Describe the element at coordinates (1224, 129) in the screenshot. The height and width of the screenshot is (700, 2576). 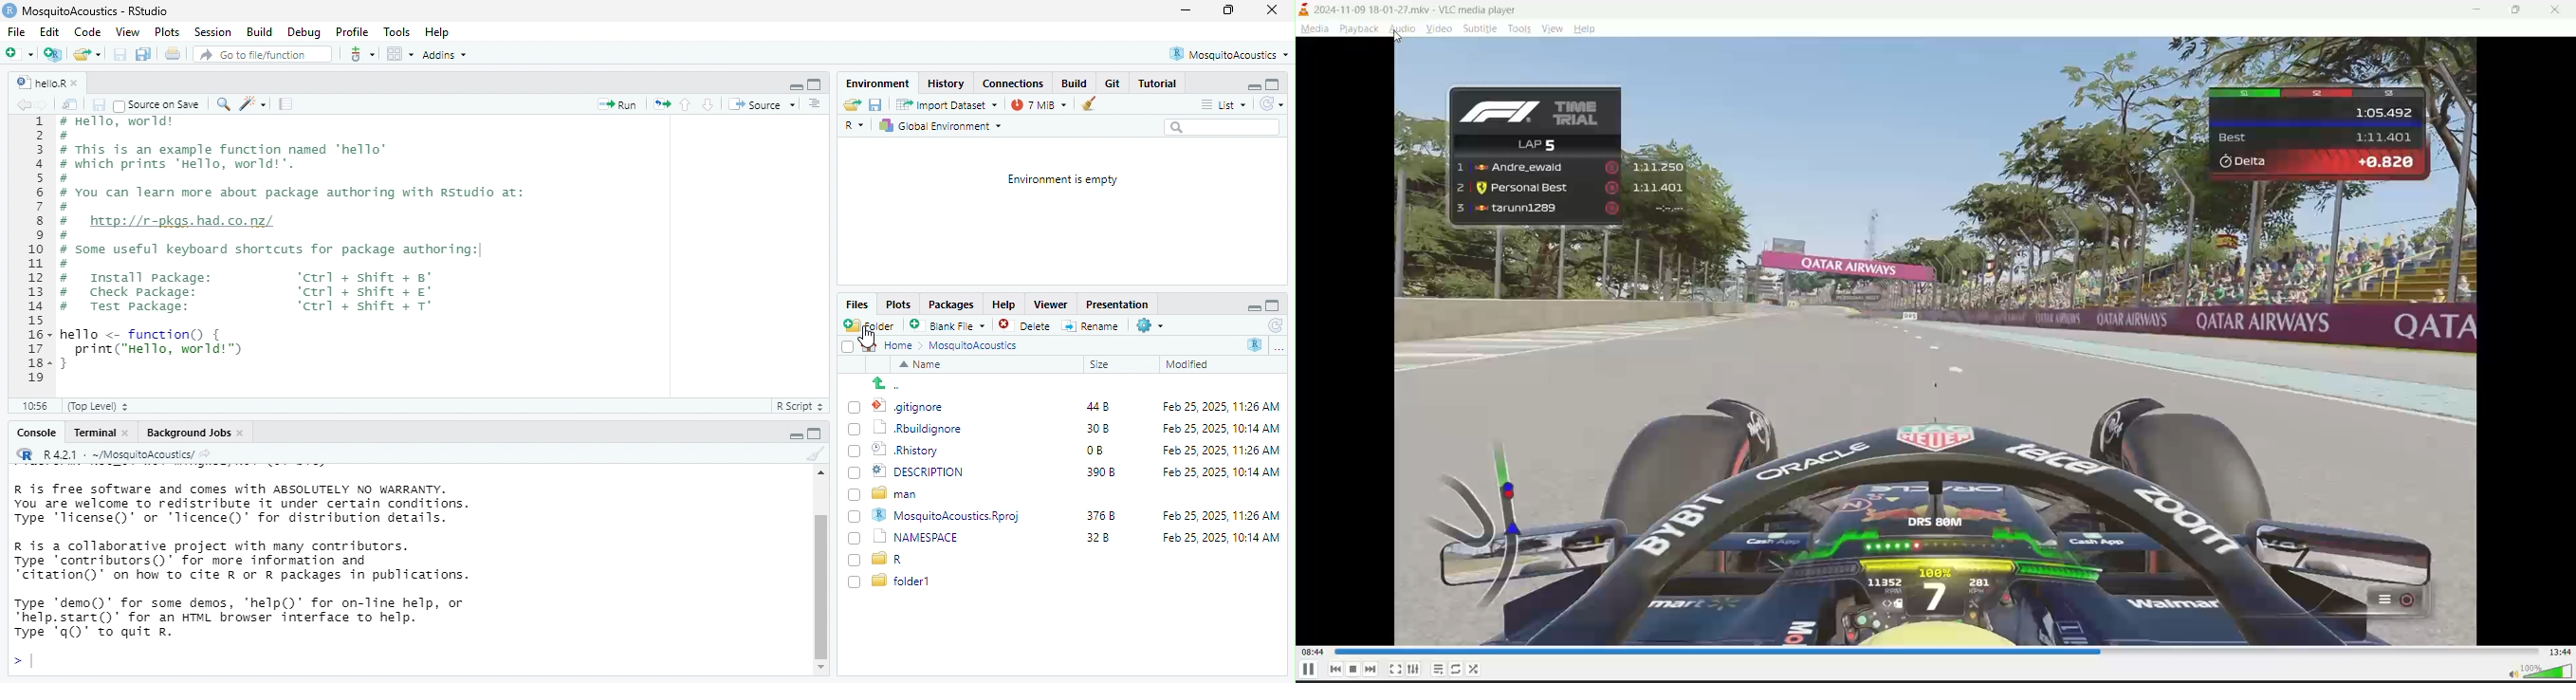
I see `search bar` at that location.